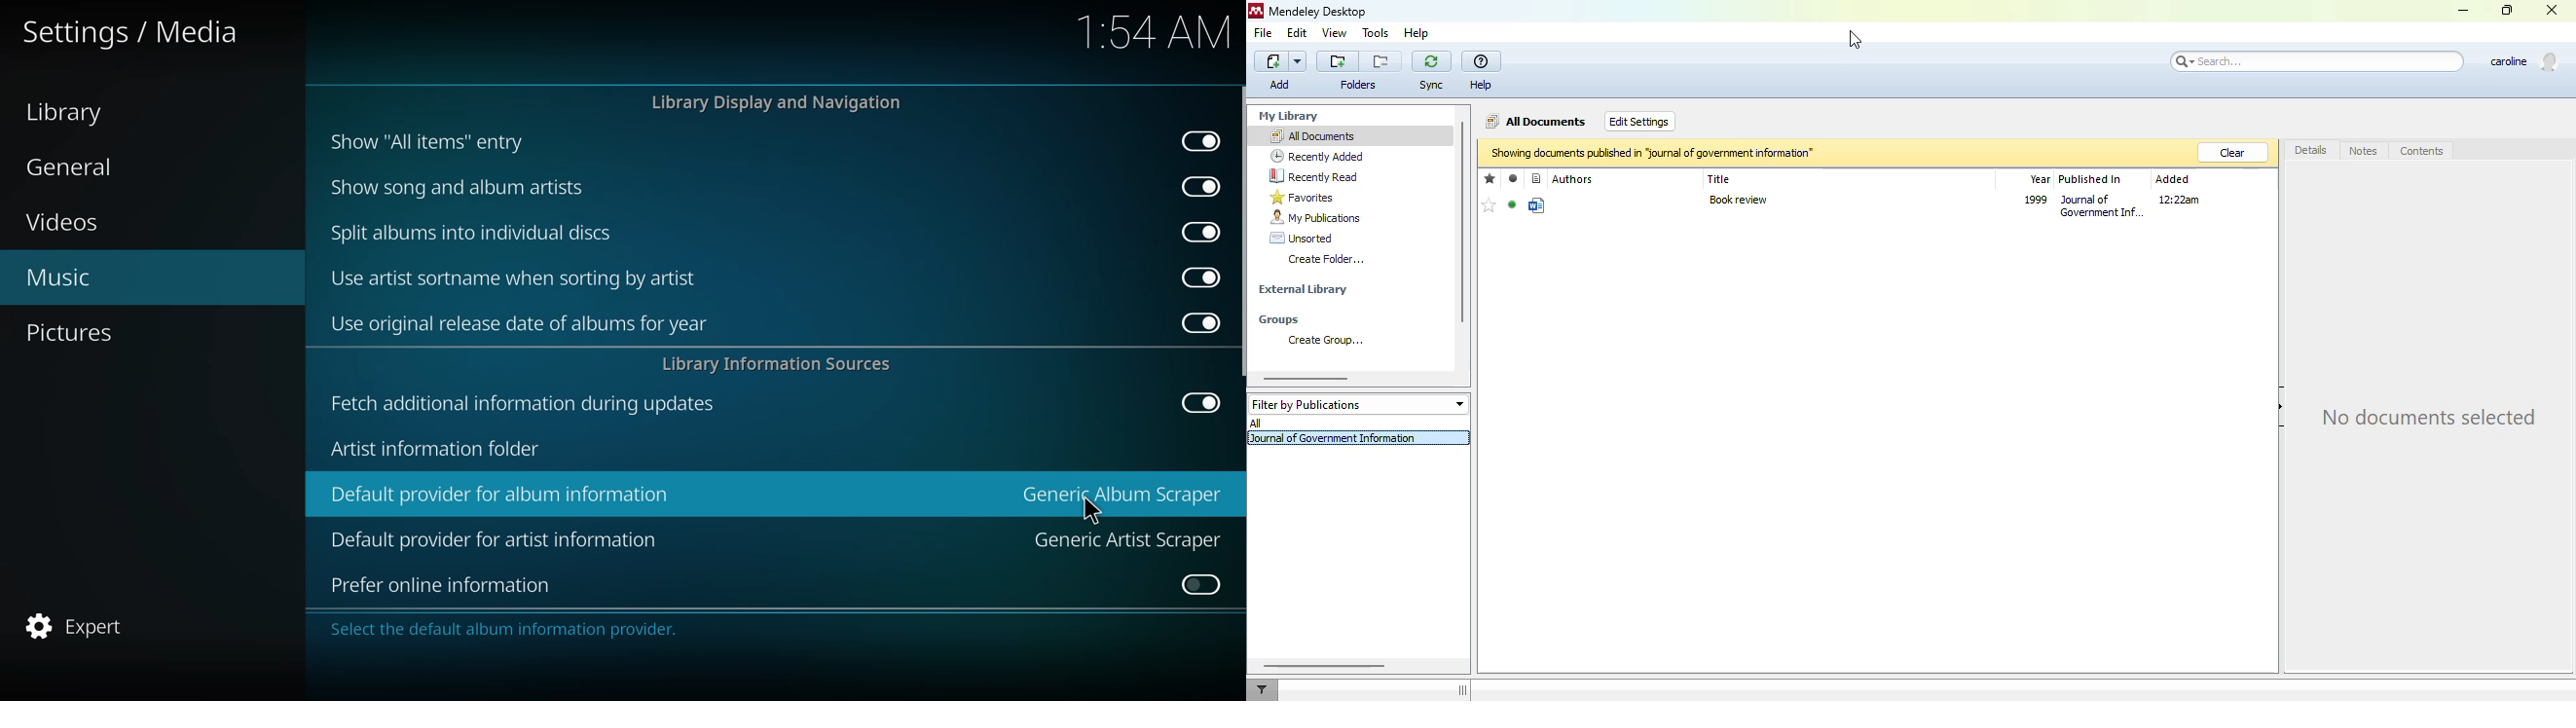 The image size is (2576, 728). Describe the element at coordinates (1718, 179) in the screenshot. I see `title` at that location.